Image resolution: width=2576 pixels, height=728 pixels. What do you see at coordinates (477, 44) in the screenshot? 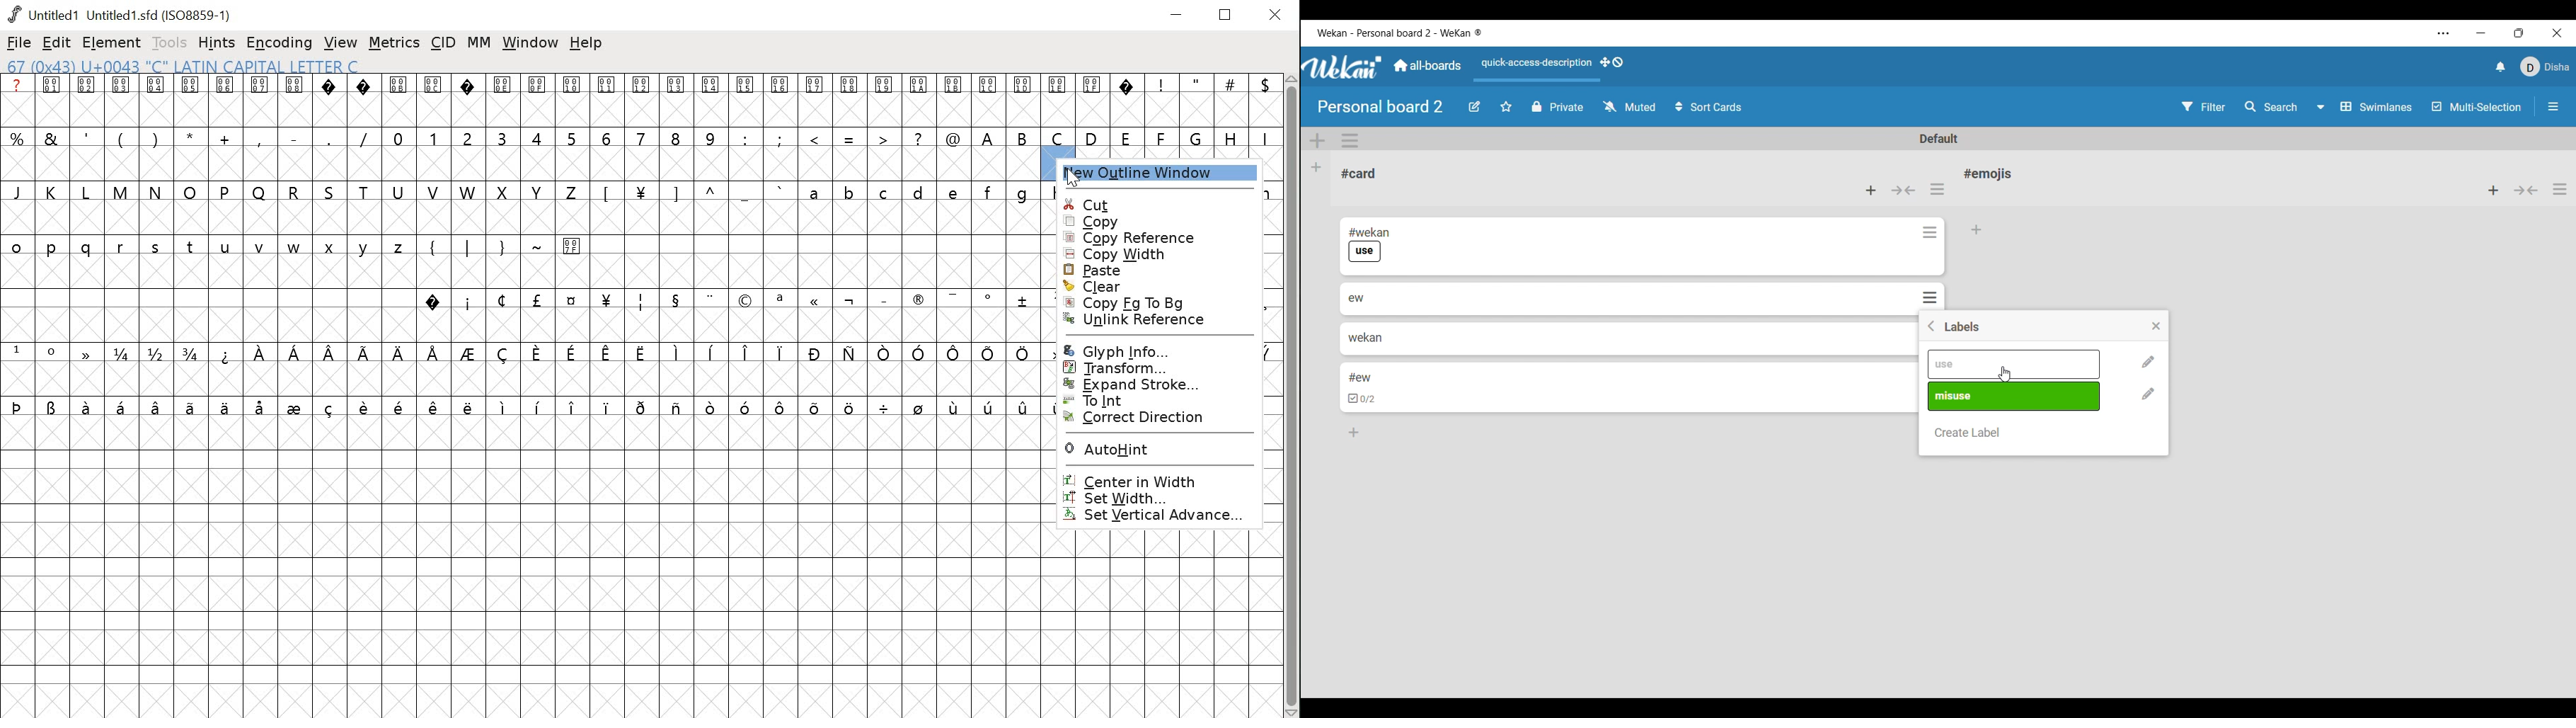
I see `mm` at bounding box center [477, 44].